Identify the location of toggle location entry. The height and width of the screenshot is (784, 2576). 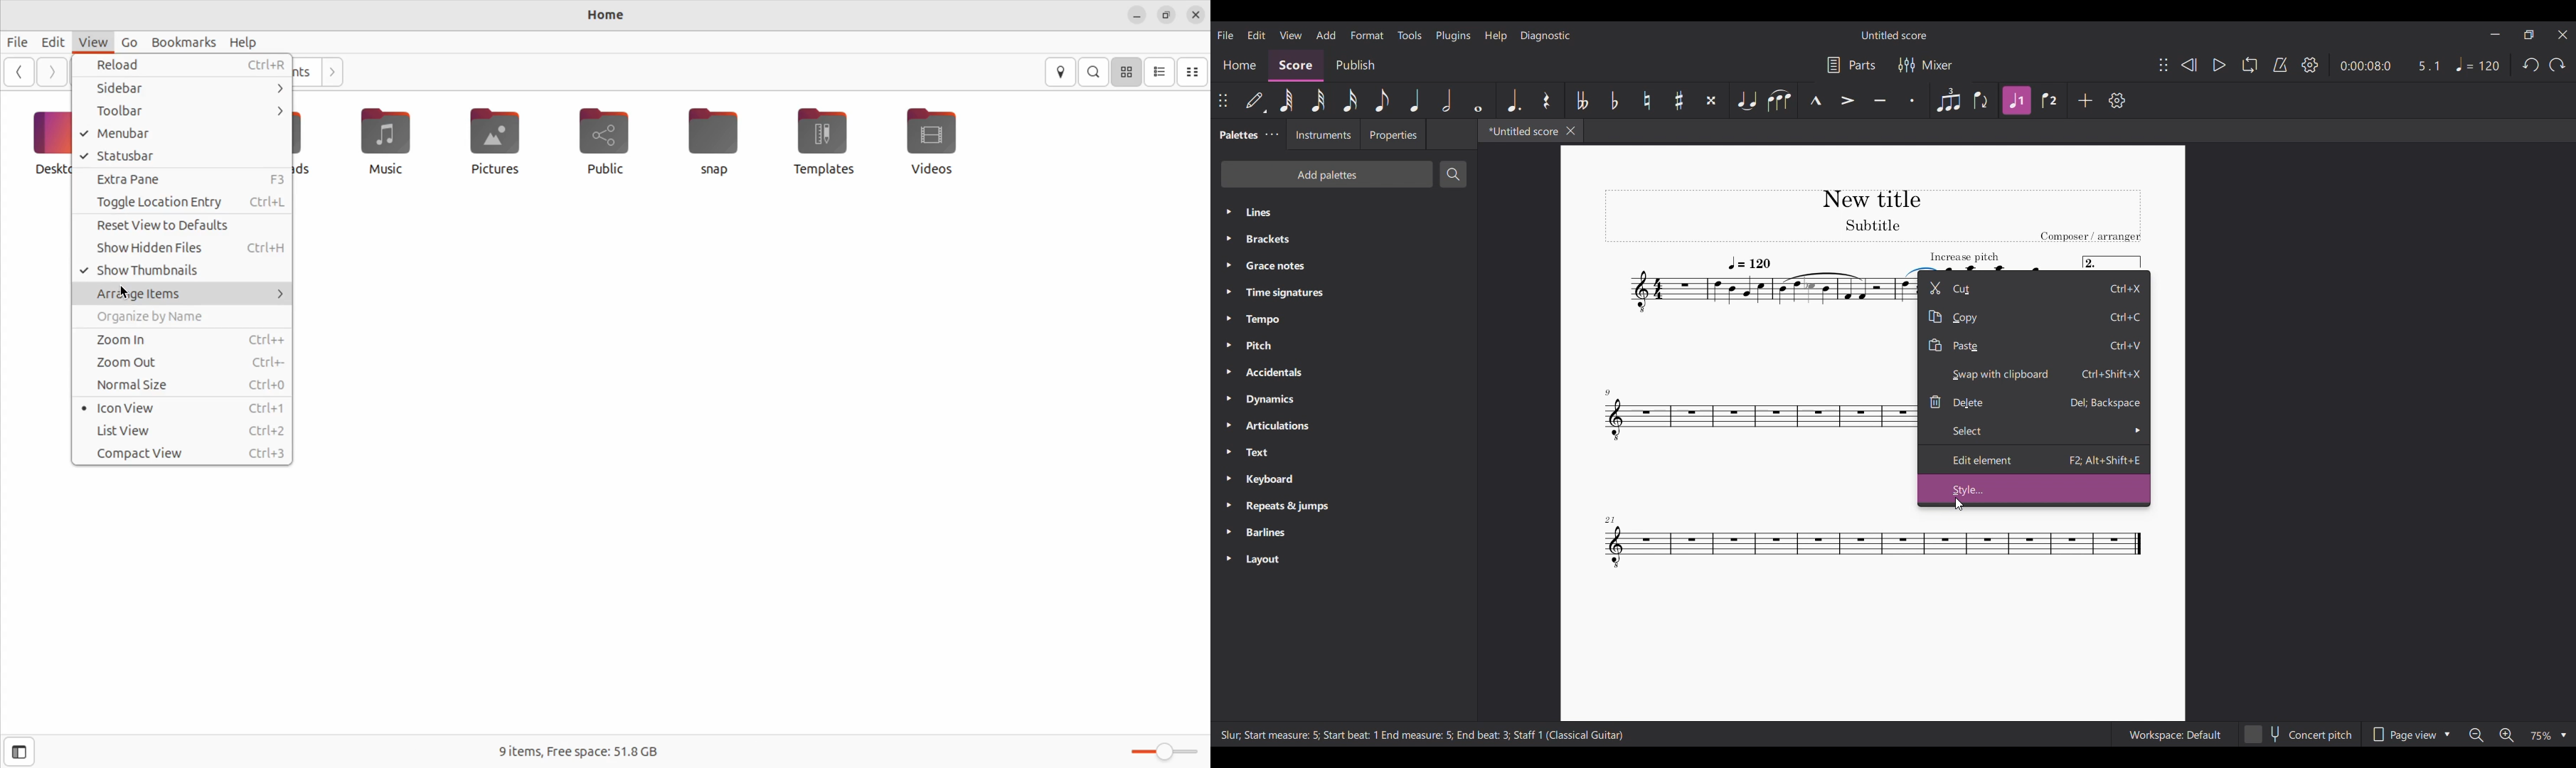
(179, 204).